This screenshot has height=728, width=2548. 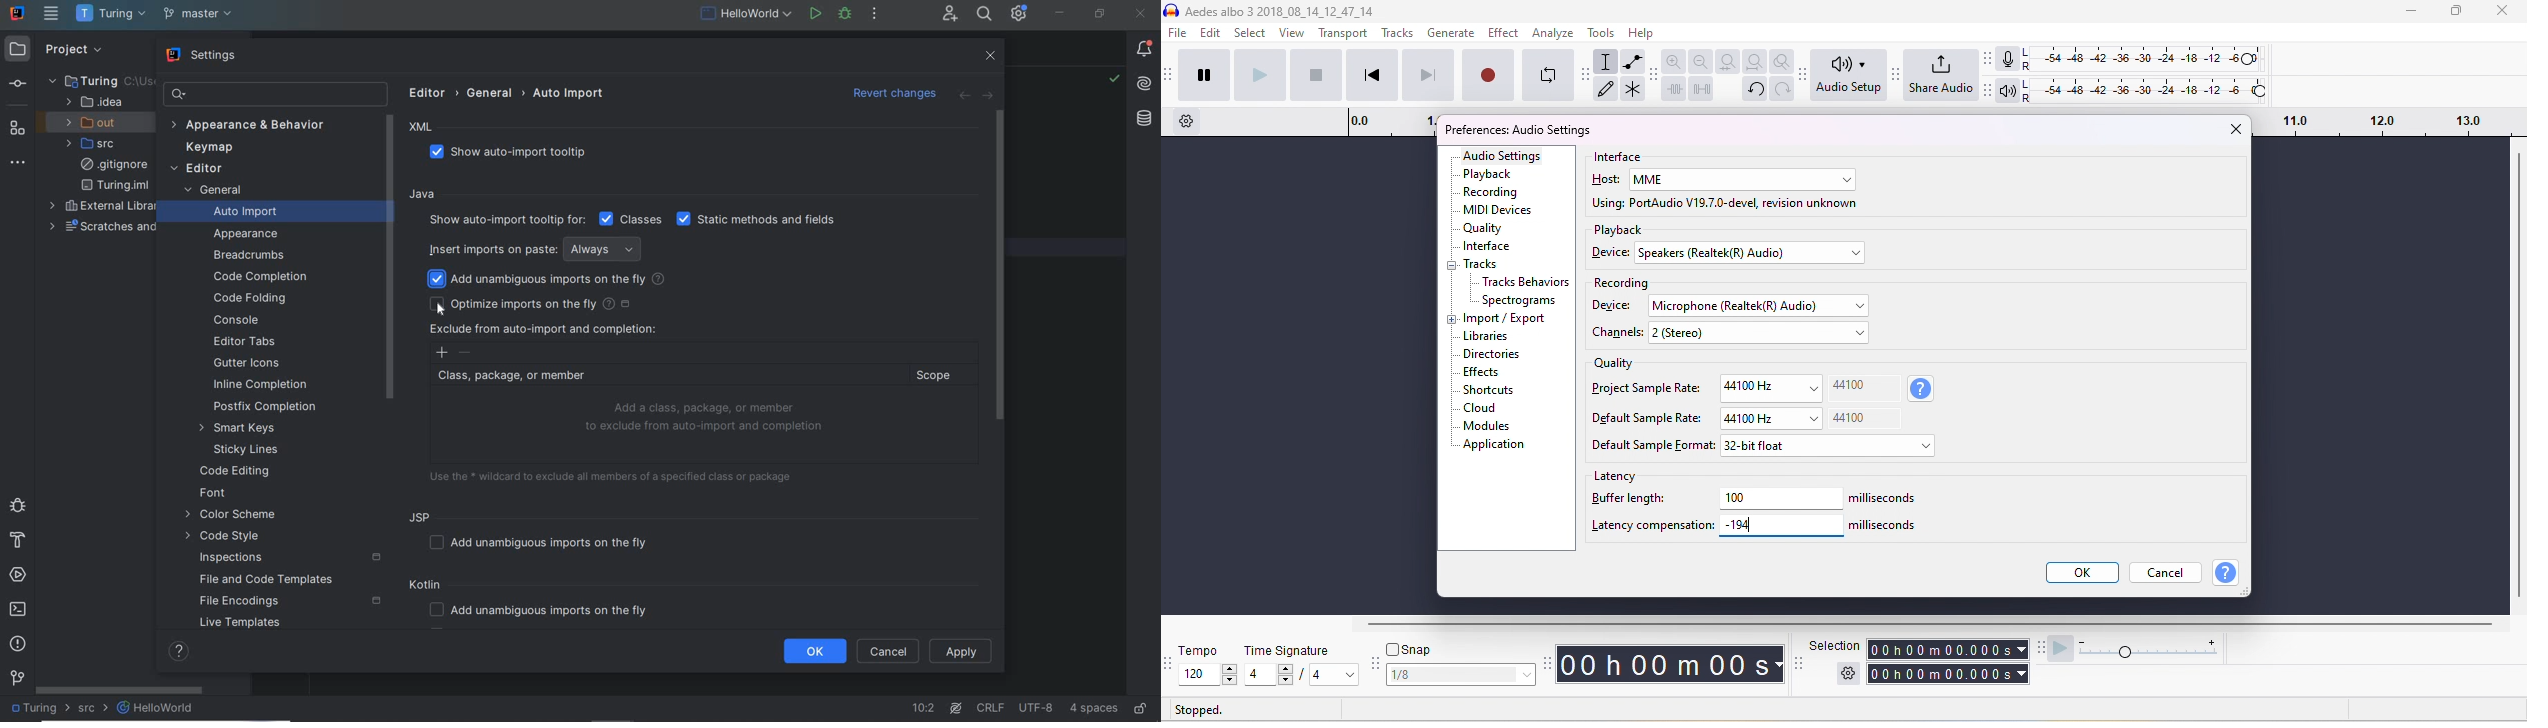 I want to click on select device, so click(x=1751, y=254).